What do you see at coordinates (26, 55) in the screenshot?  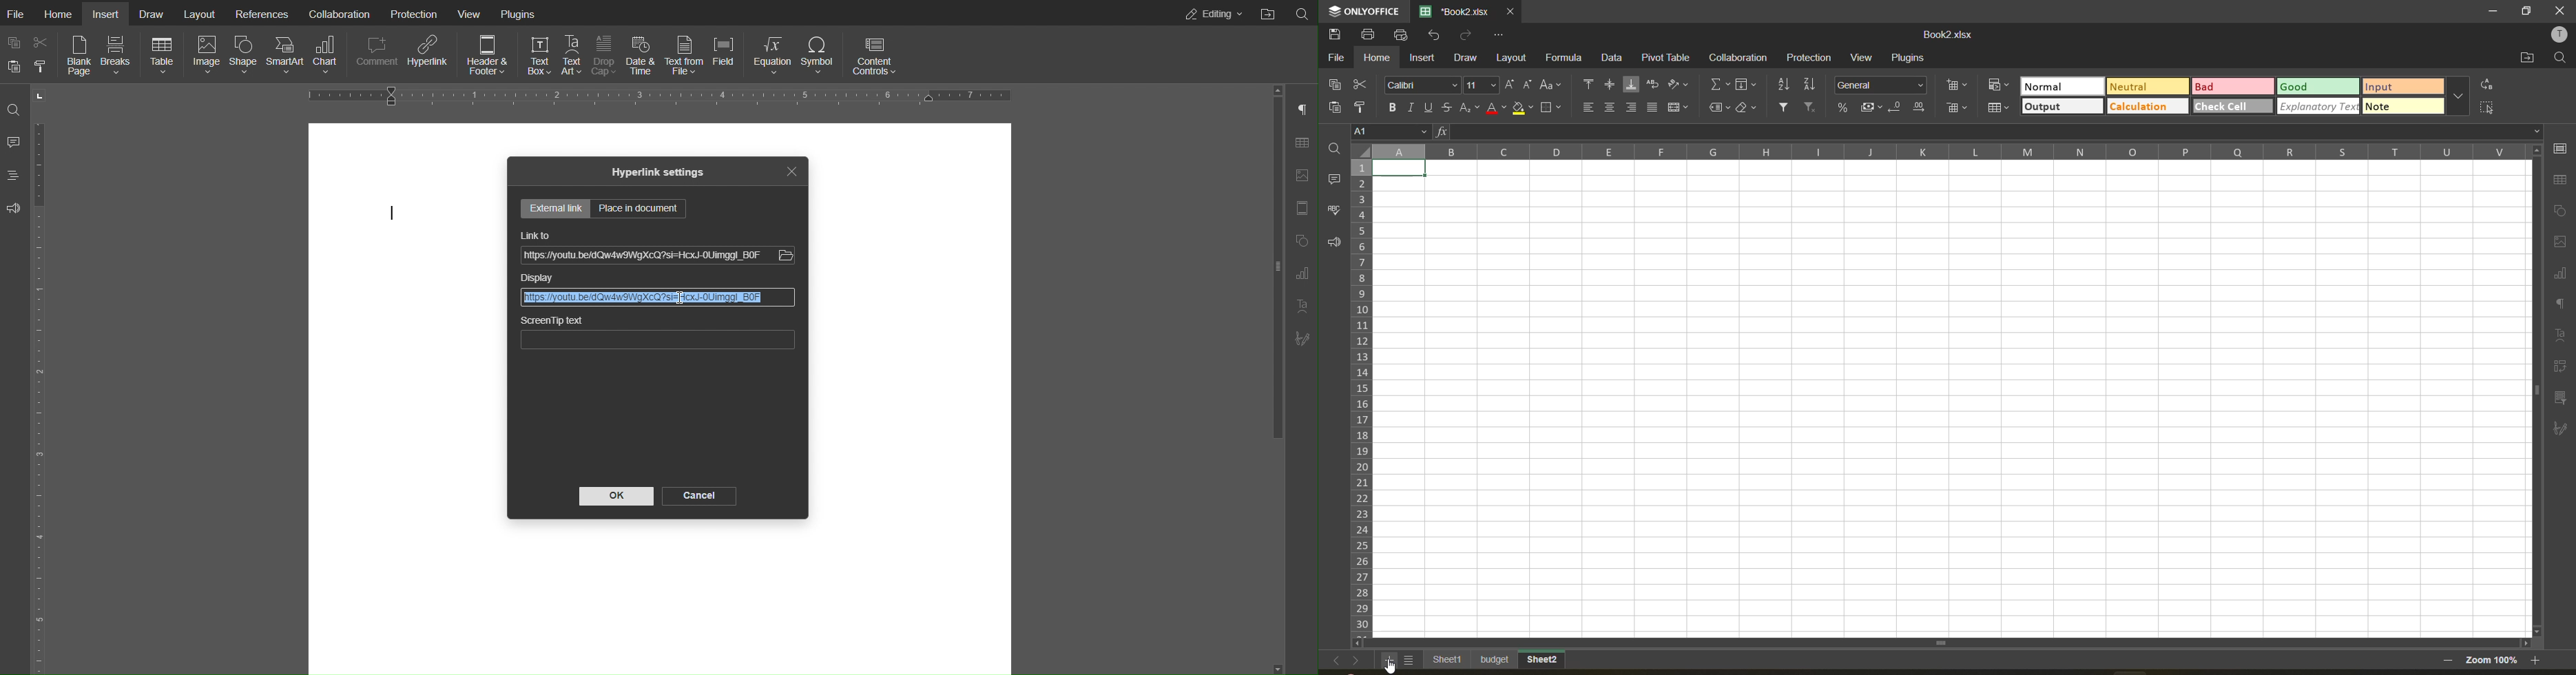 I see `Copy Paste Options` at bounding box center [26, 55].